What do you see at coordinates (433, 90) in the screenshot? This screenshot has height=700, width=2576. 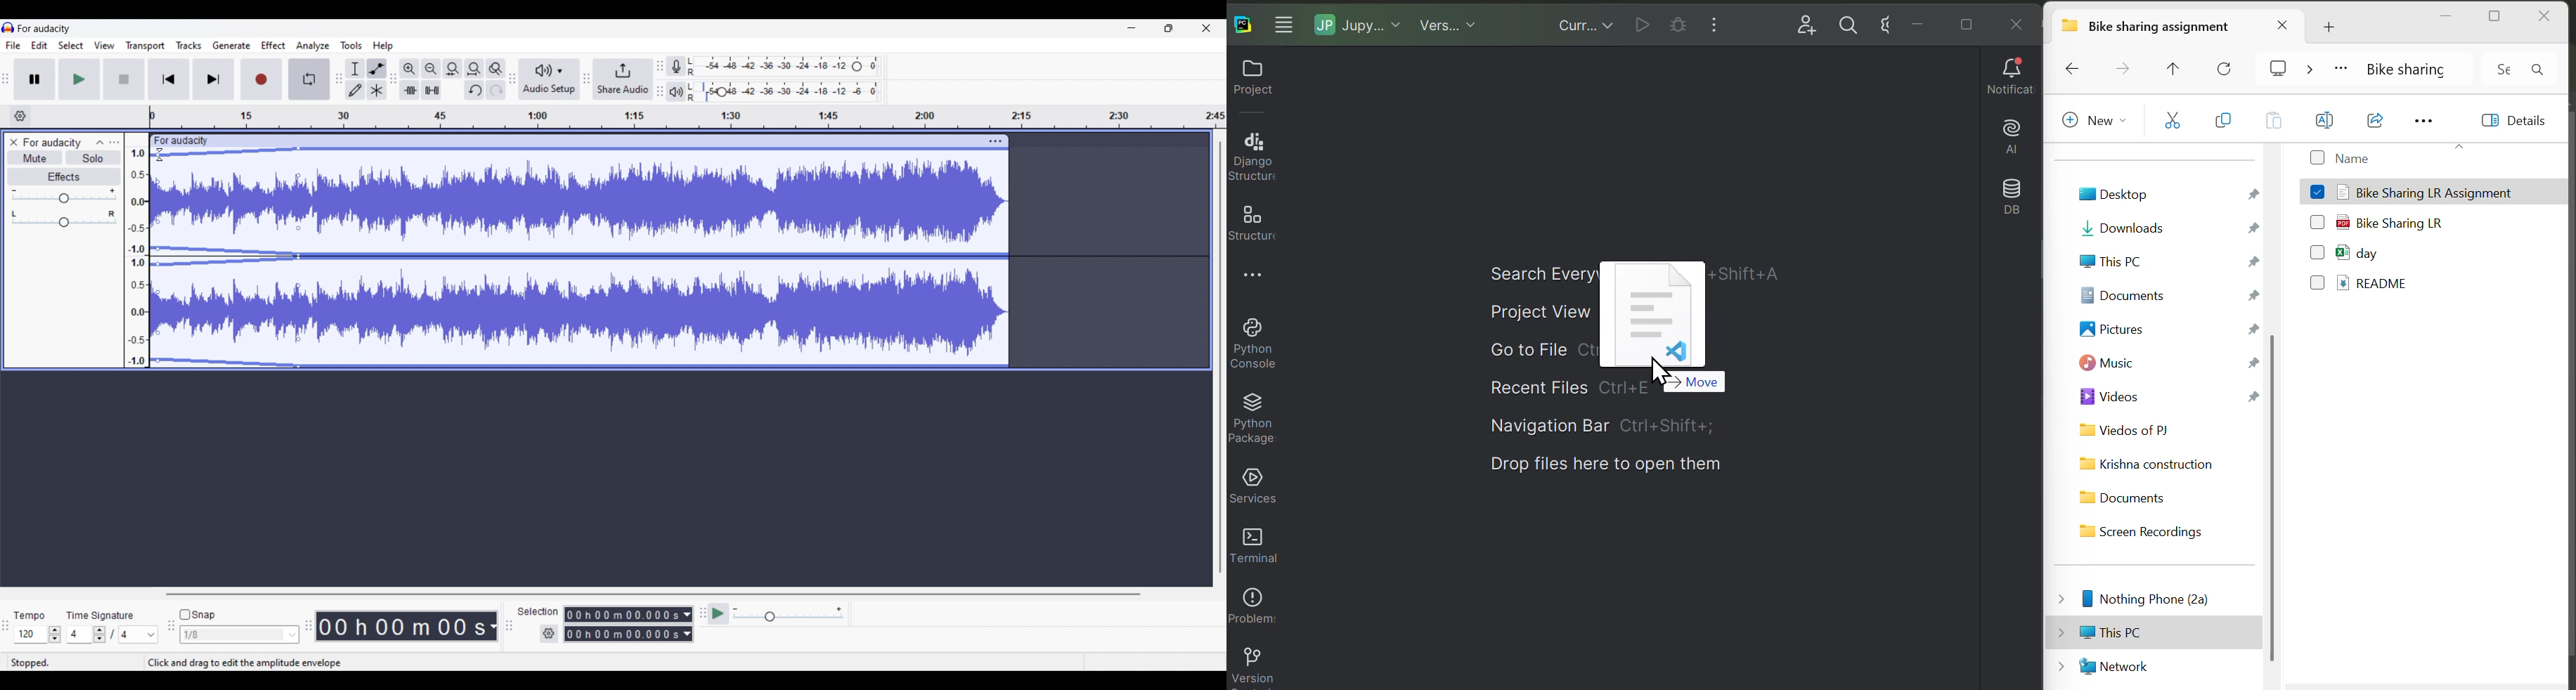 I see `silence audio outside selection` at bounding box center [433, 90].